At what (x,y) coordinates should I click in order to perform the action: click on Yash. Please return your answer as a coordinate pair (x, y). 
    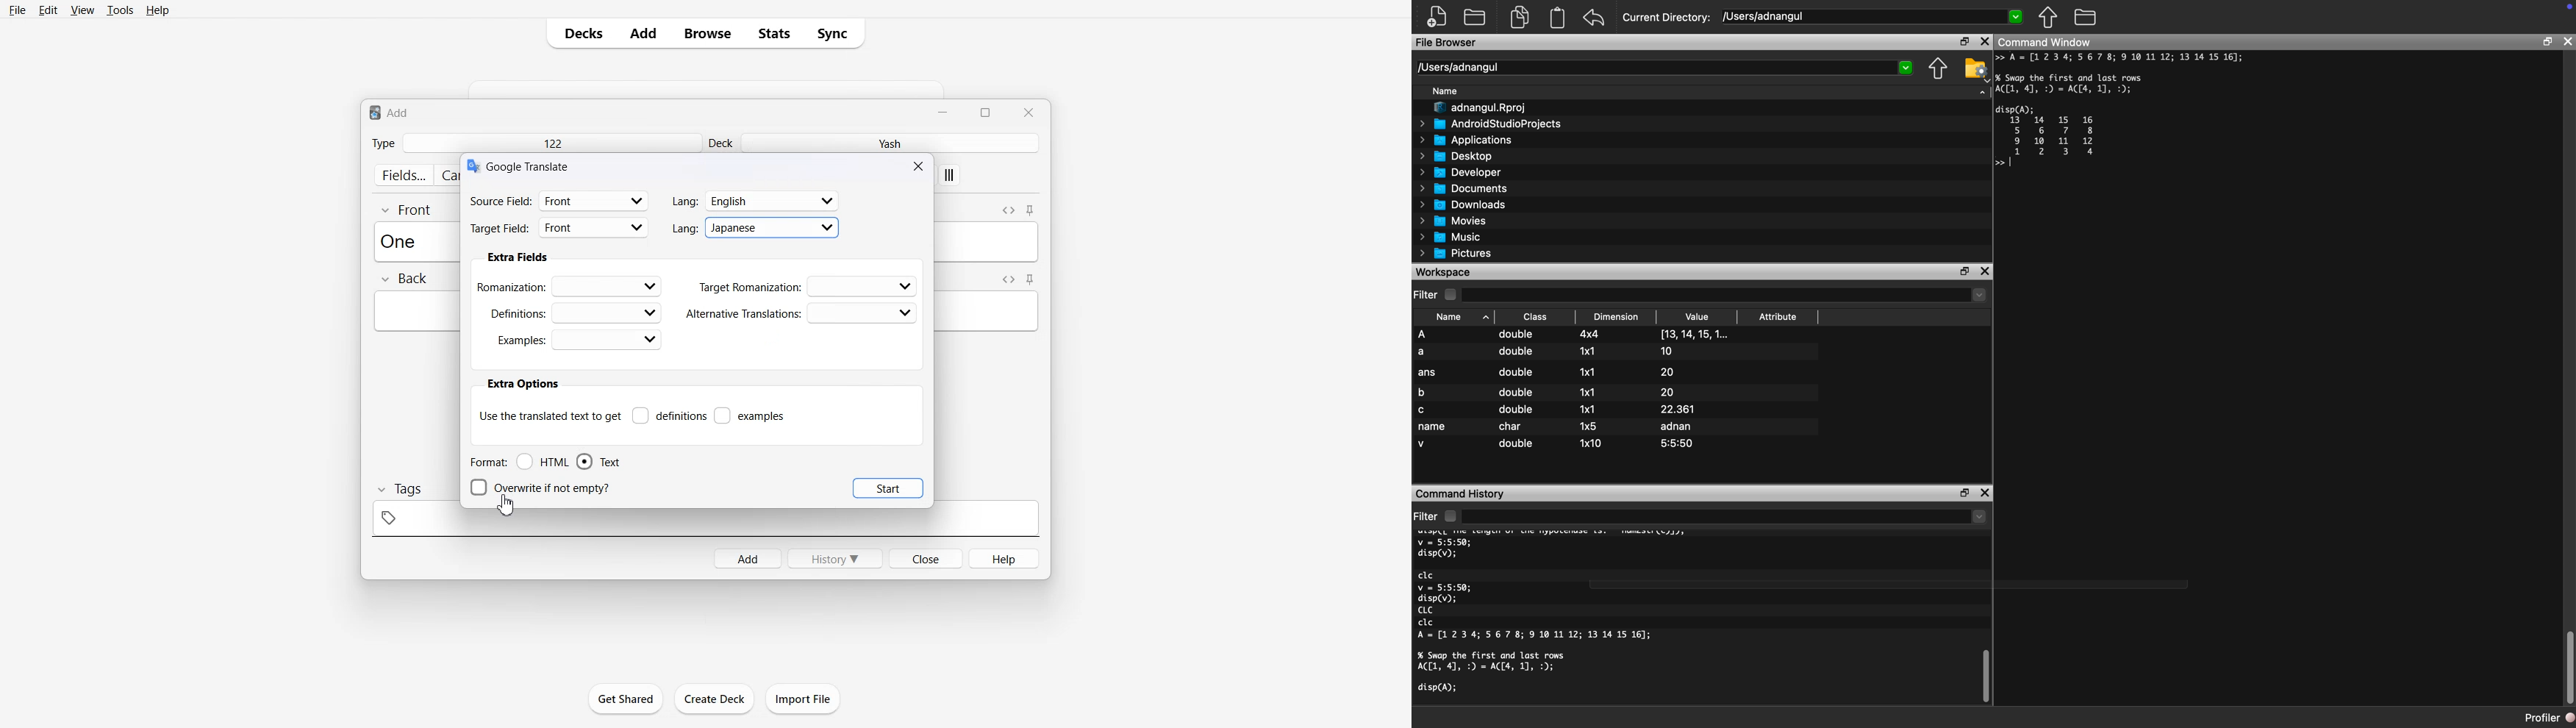
    Looking at the image, I should click on (893, 143).